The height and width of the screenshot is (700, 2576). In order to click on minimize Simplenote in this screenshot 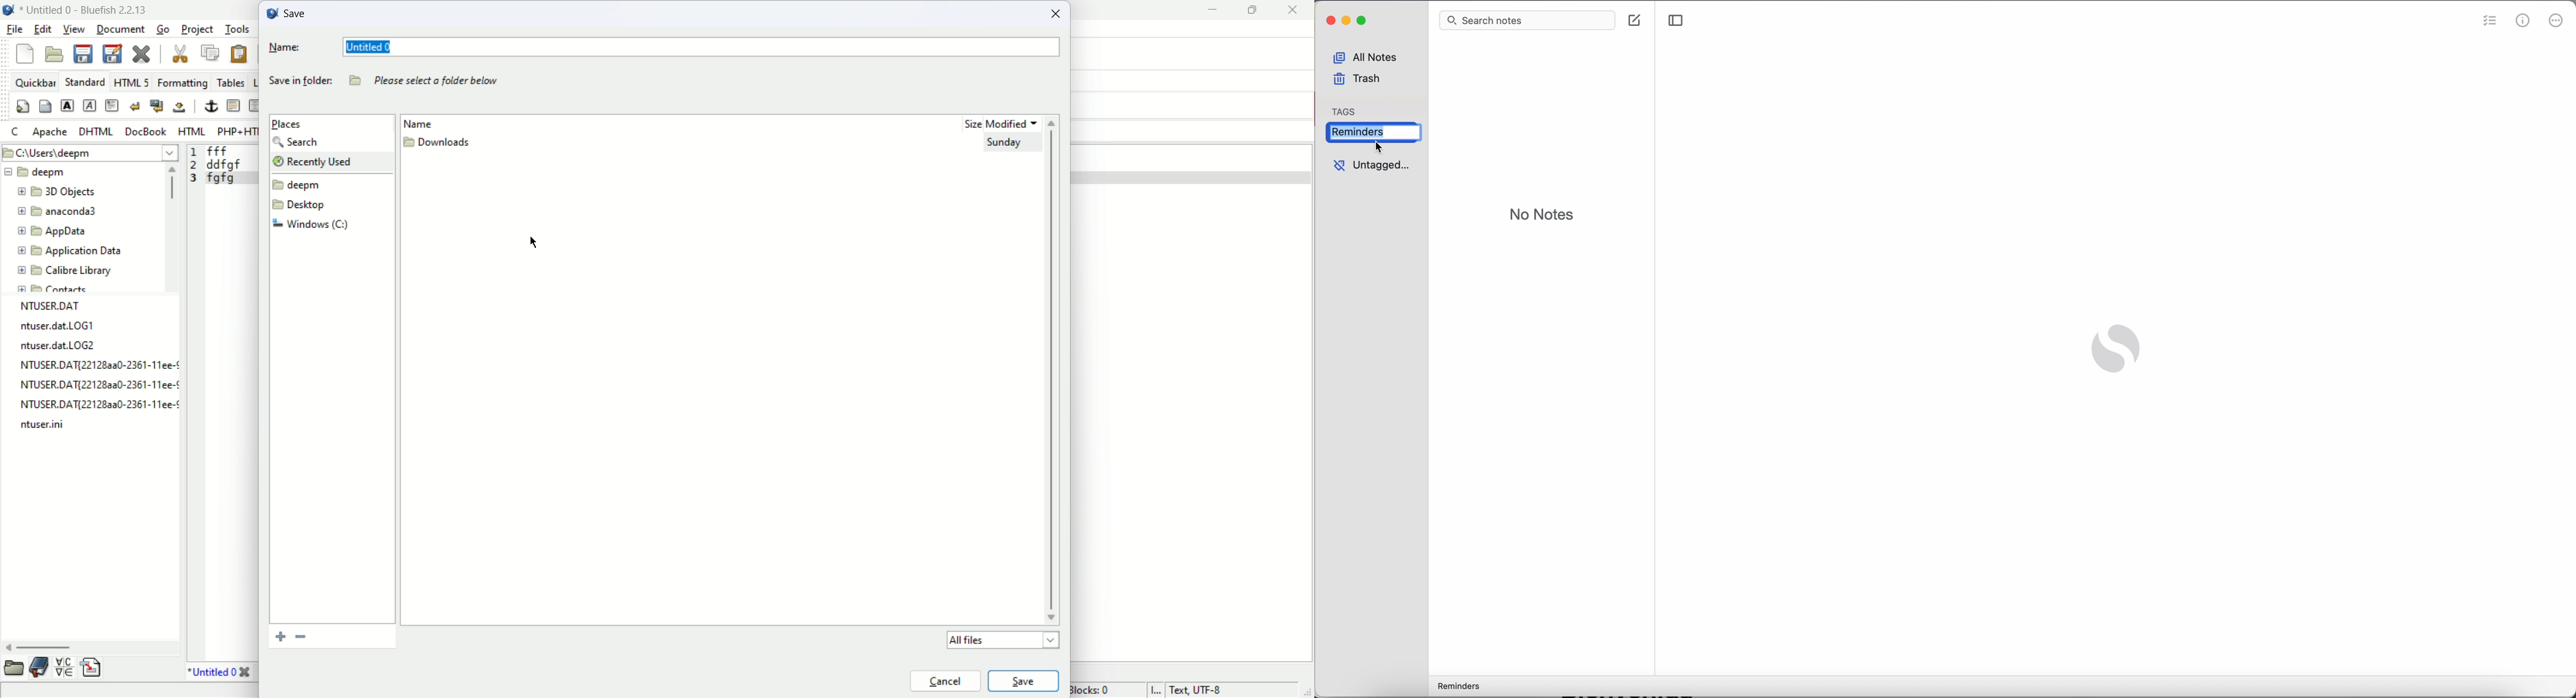, I will do `click(1347, 23)`.